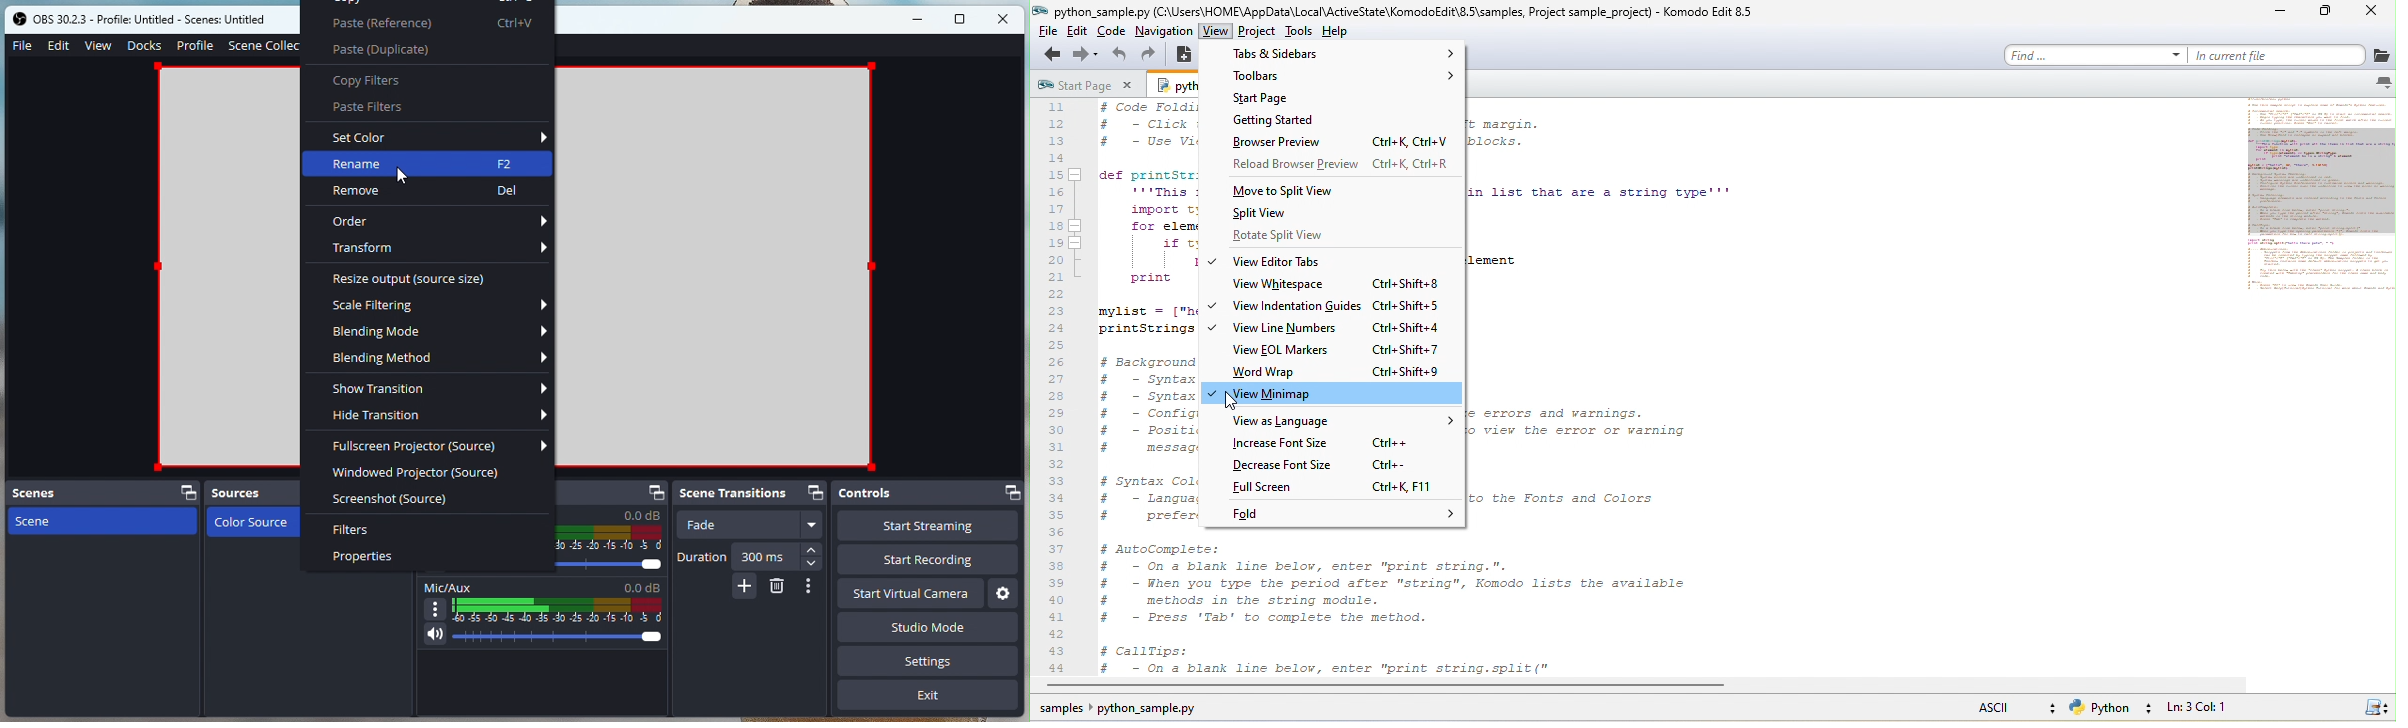 The height and width of the screenshot is (728, 2408). I want to click on close, so click(1004, 18).